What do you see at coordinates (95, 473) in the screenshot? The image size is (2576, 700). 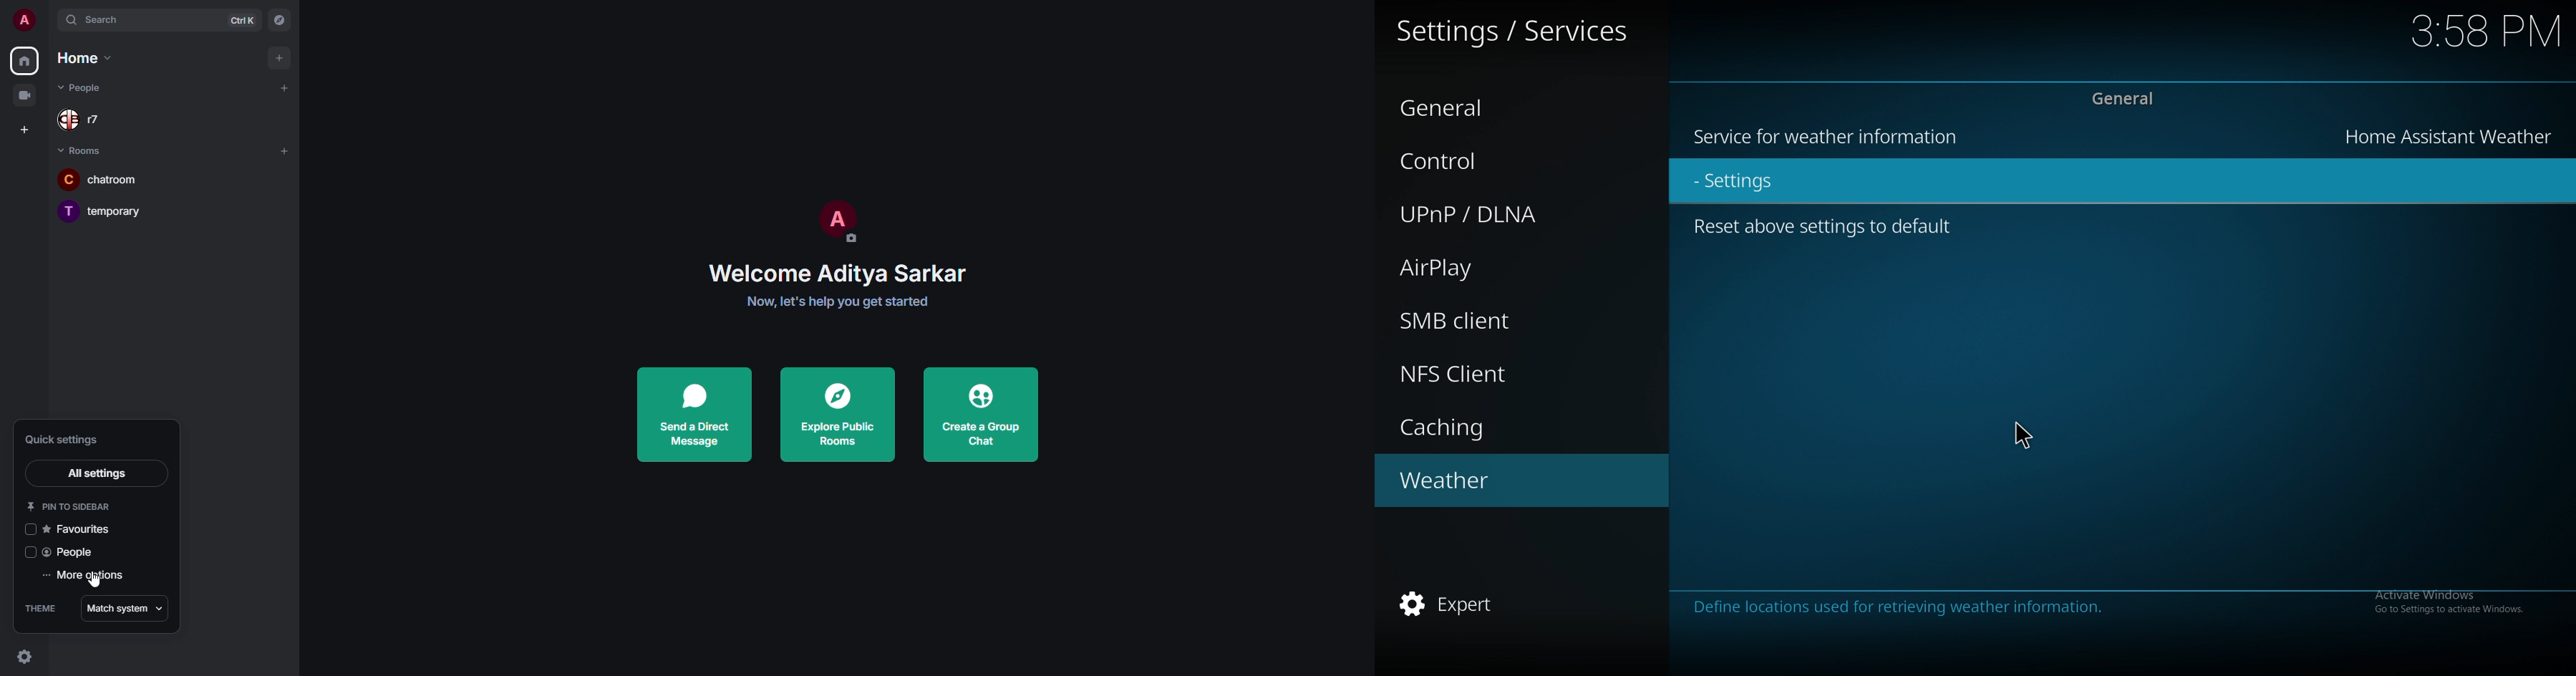 I see `all settings` at bounding box center [95, 473].